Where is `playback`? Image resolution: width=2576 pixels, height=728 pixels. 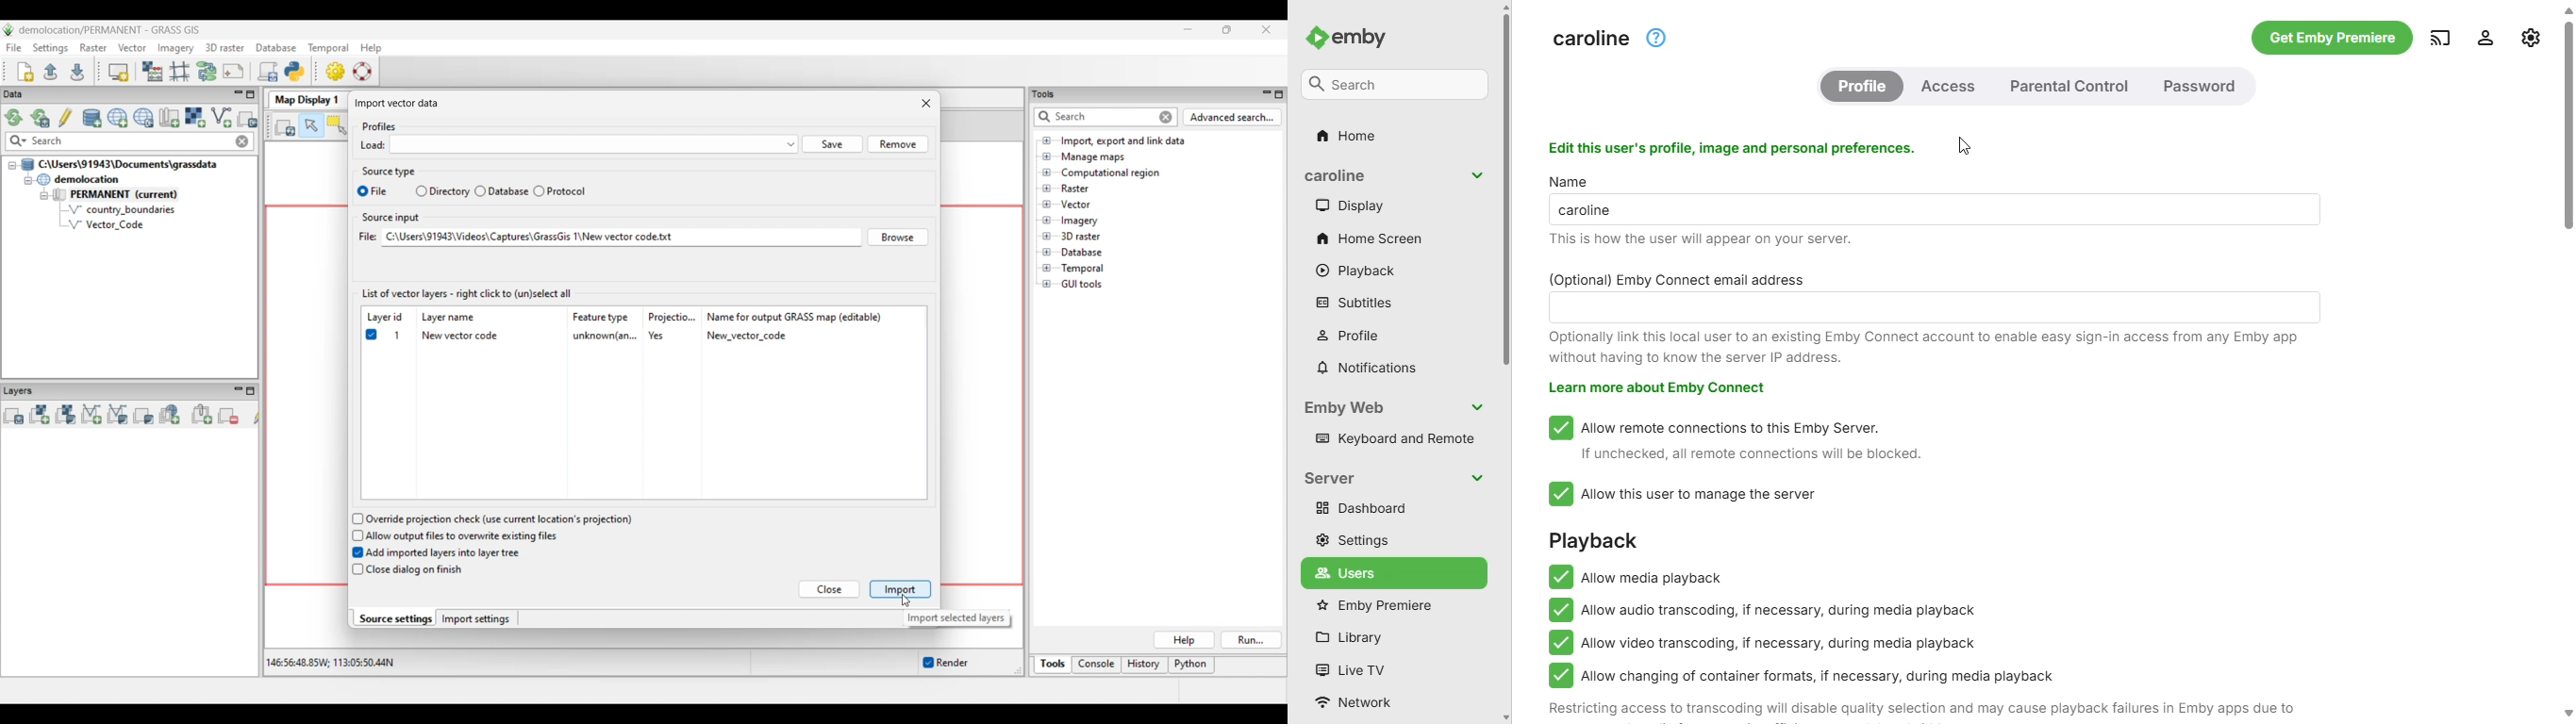
playback is located at coordinates (1593, 542).